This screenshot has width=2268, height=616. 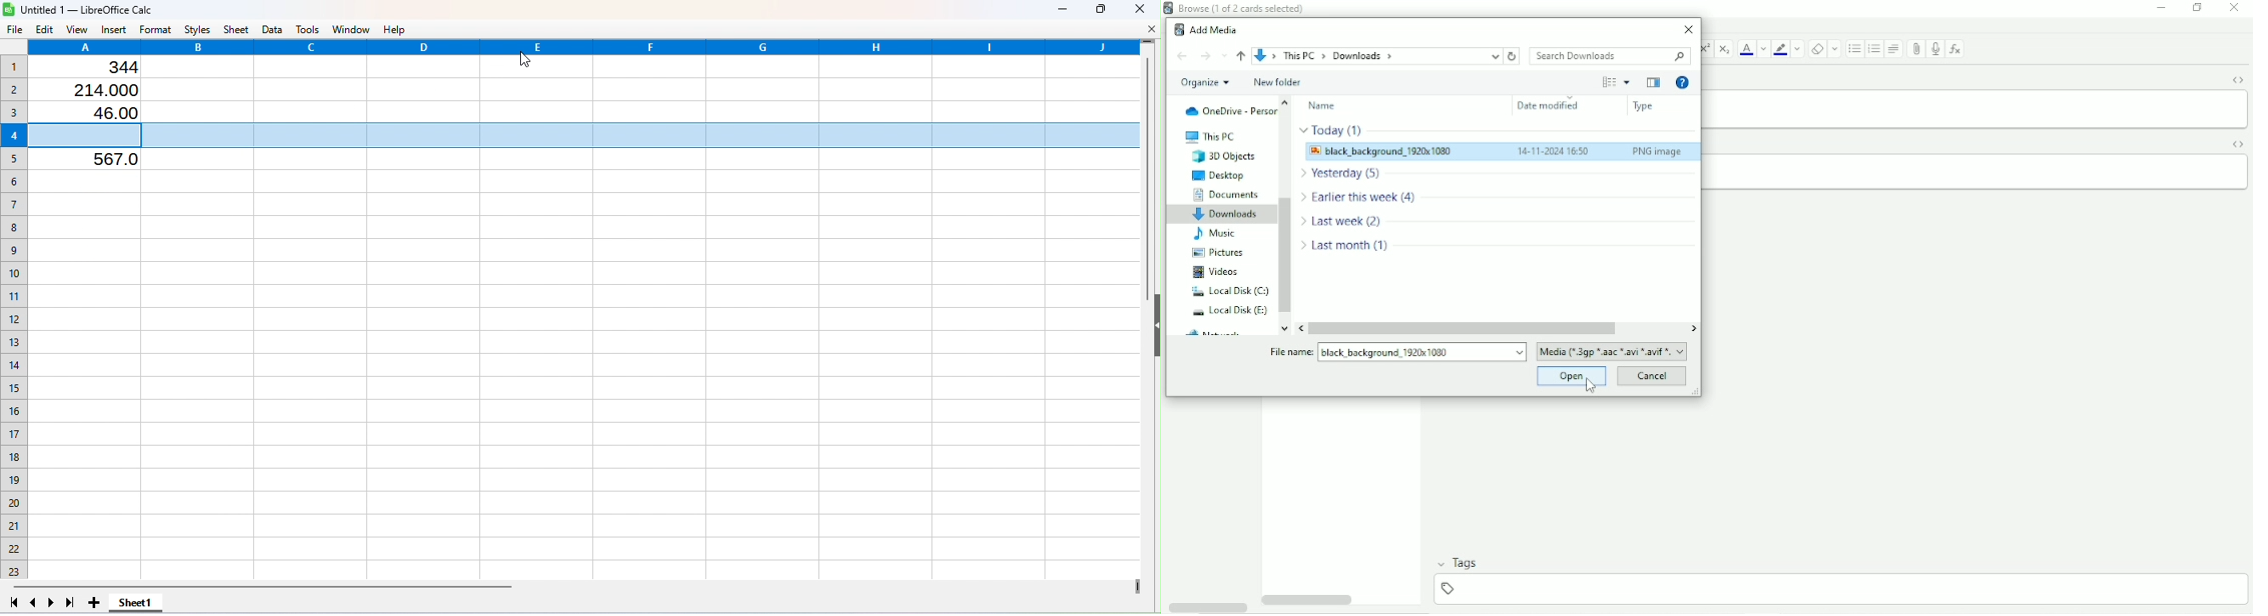 What do you see at coordinates (1228, 292) in the screenshot?
I see `Local Disk (C:)` at bounding box center [1228, 292].